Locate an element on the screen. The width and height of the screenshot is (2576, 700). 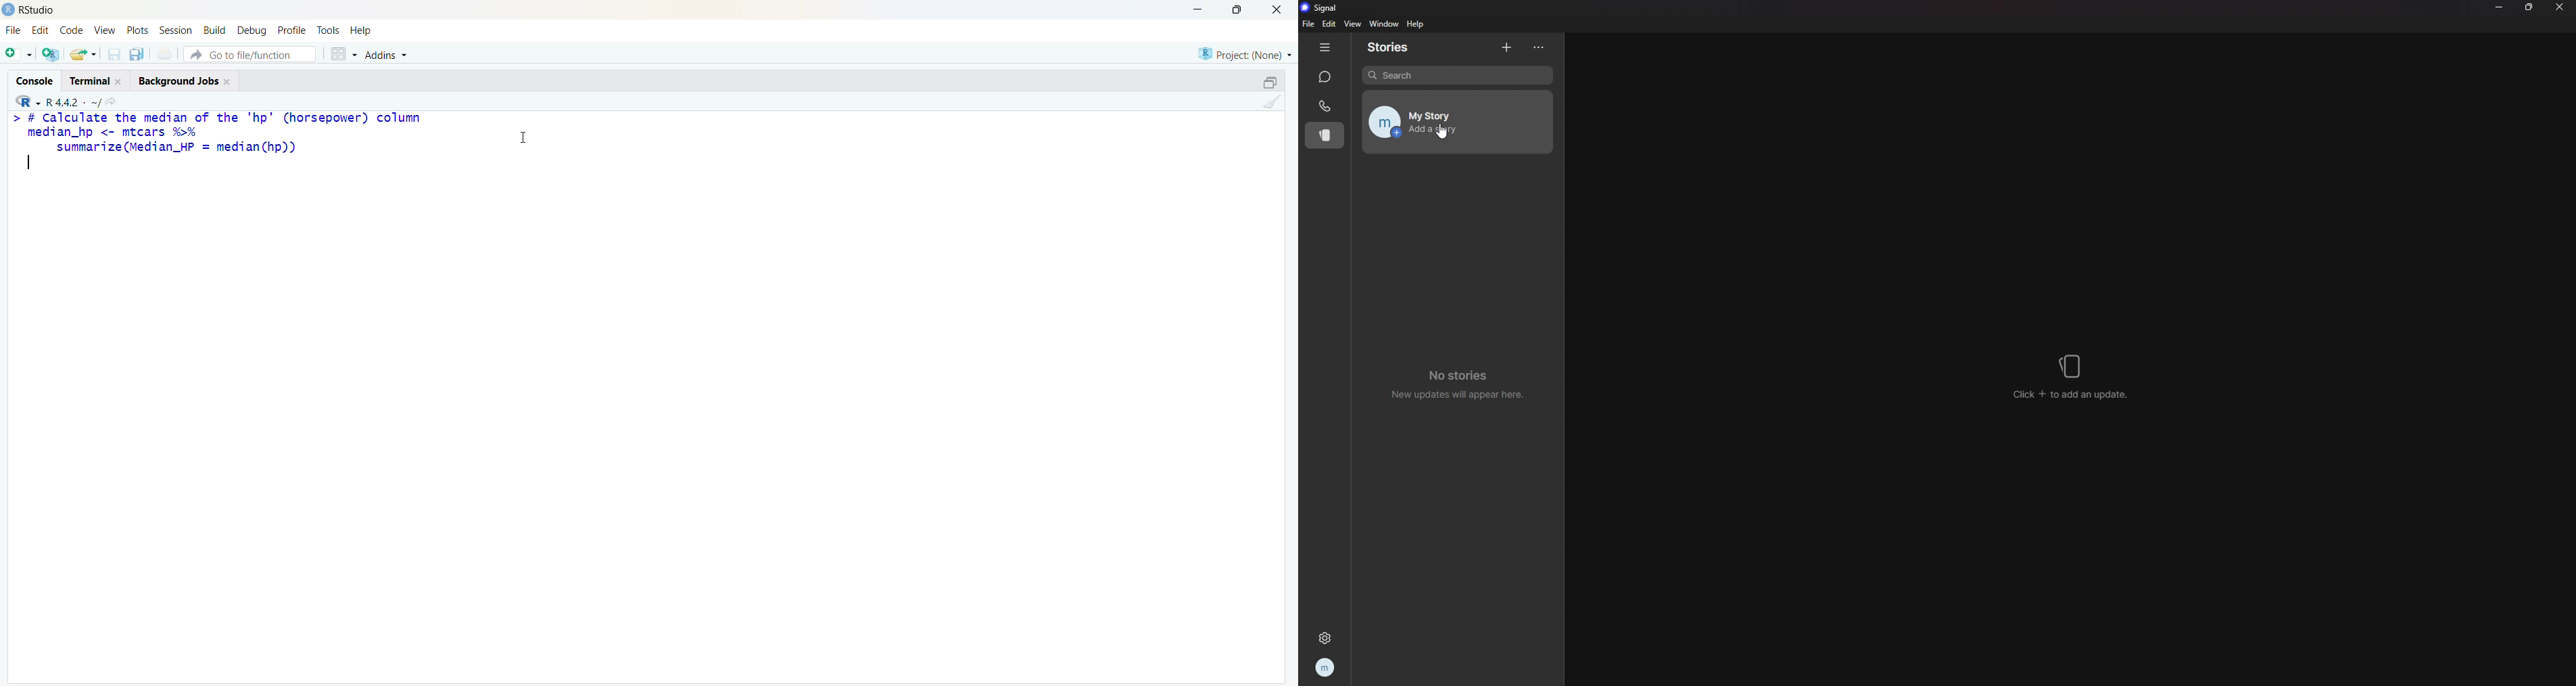
save is located at coordinates (116, 54).